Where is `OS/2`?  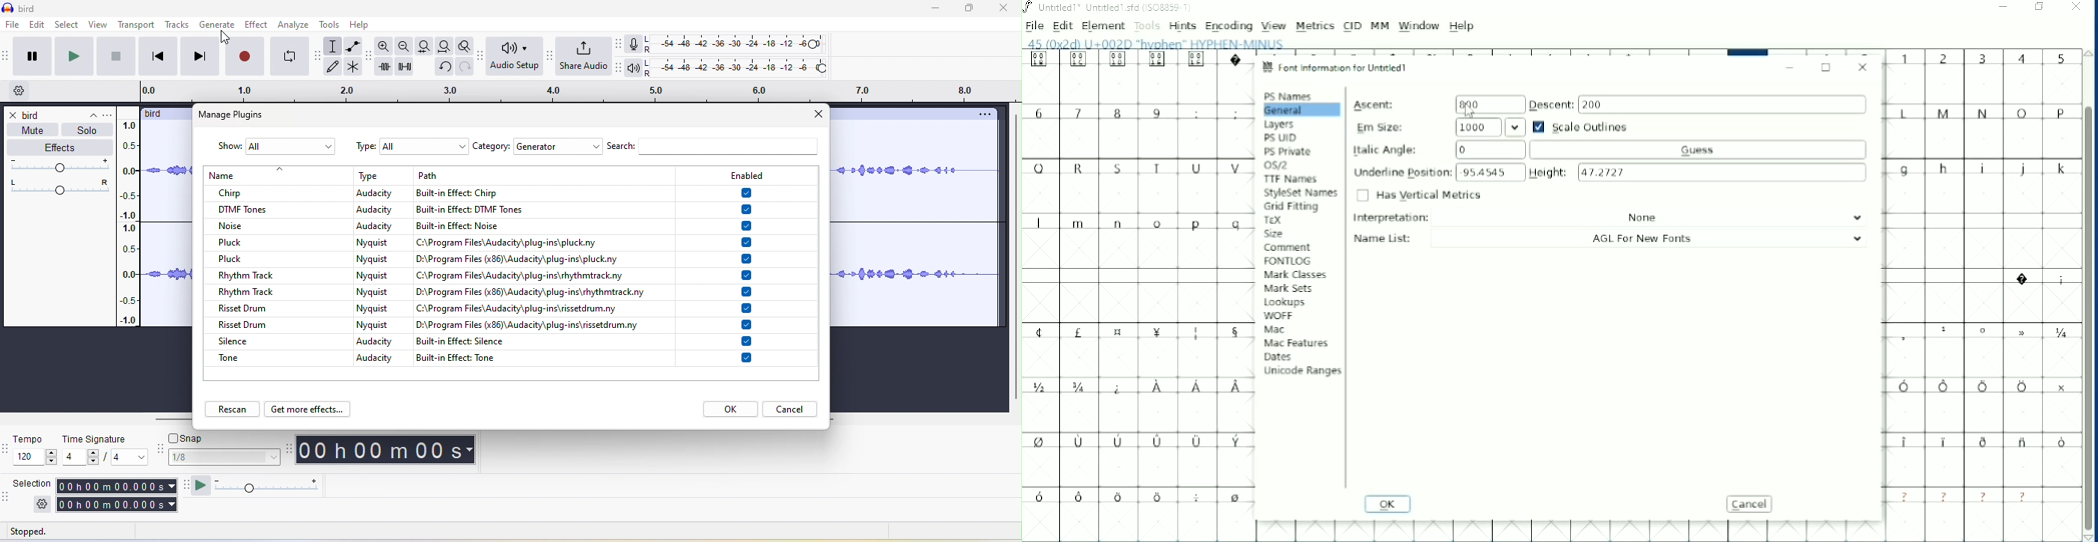 OS/2 is located at coordinates (1278, 166).